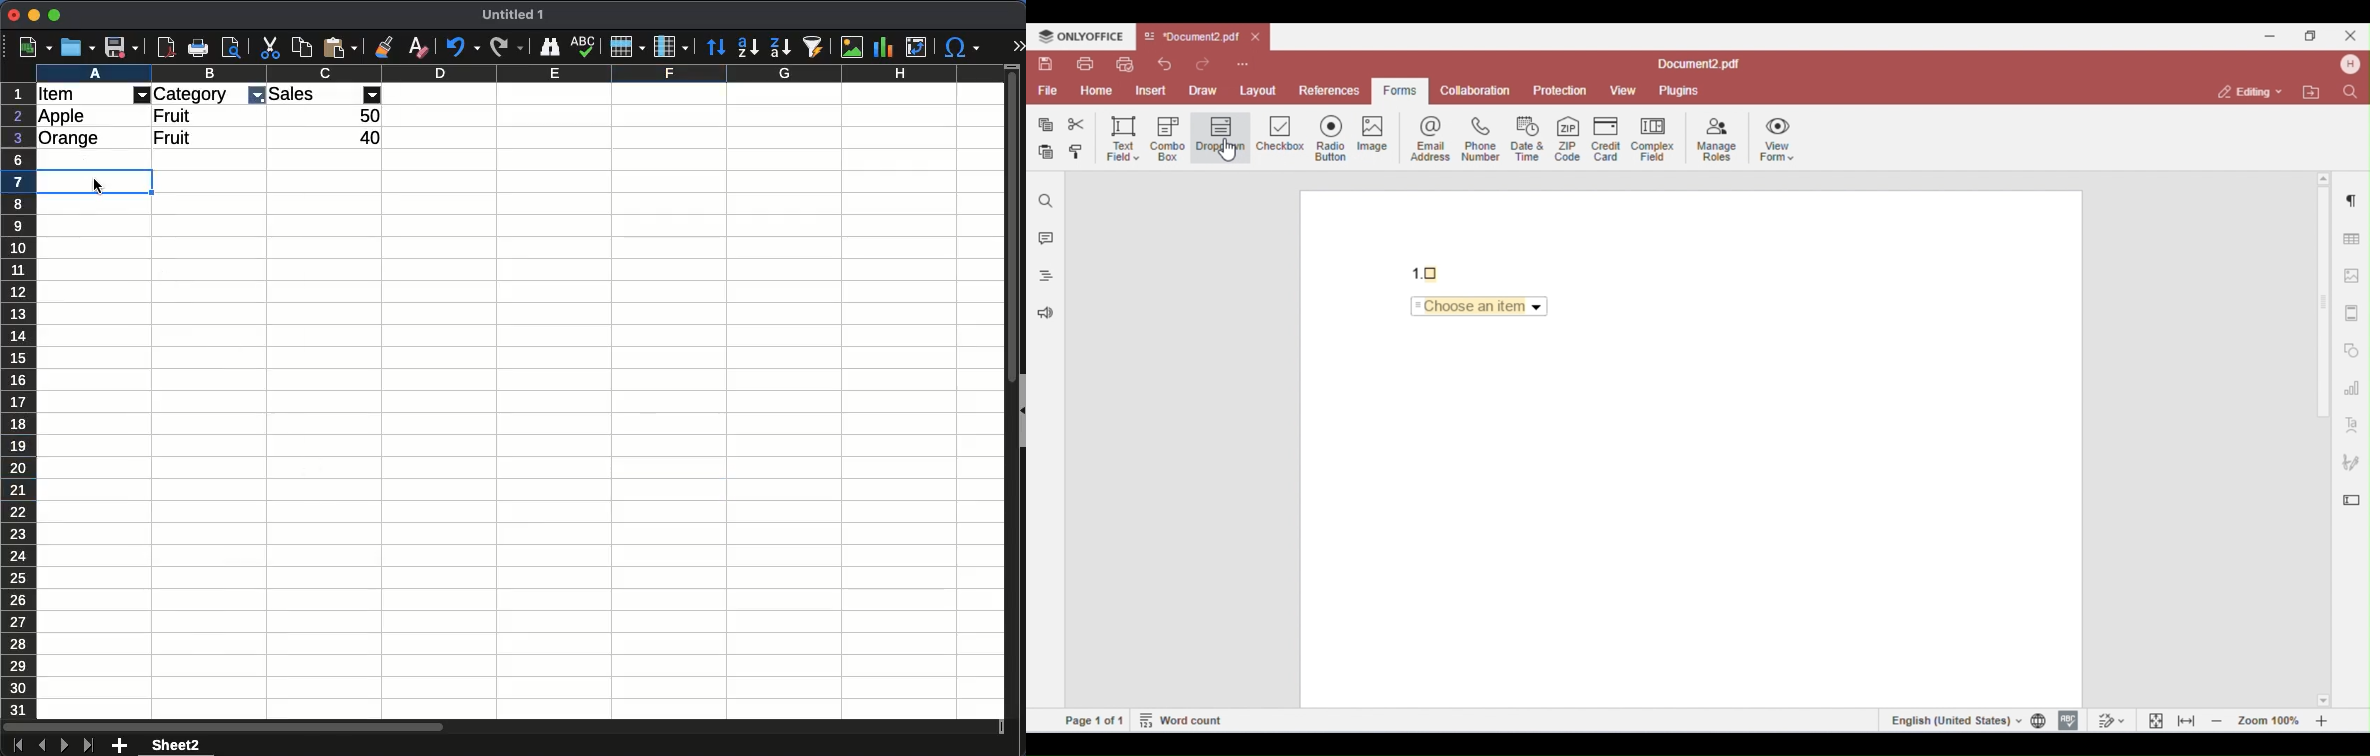  Describe the element at coordinates (415, 47) in the screenshot. I see `clear formatting` at that location.